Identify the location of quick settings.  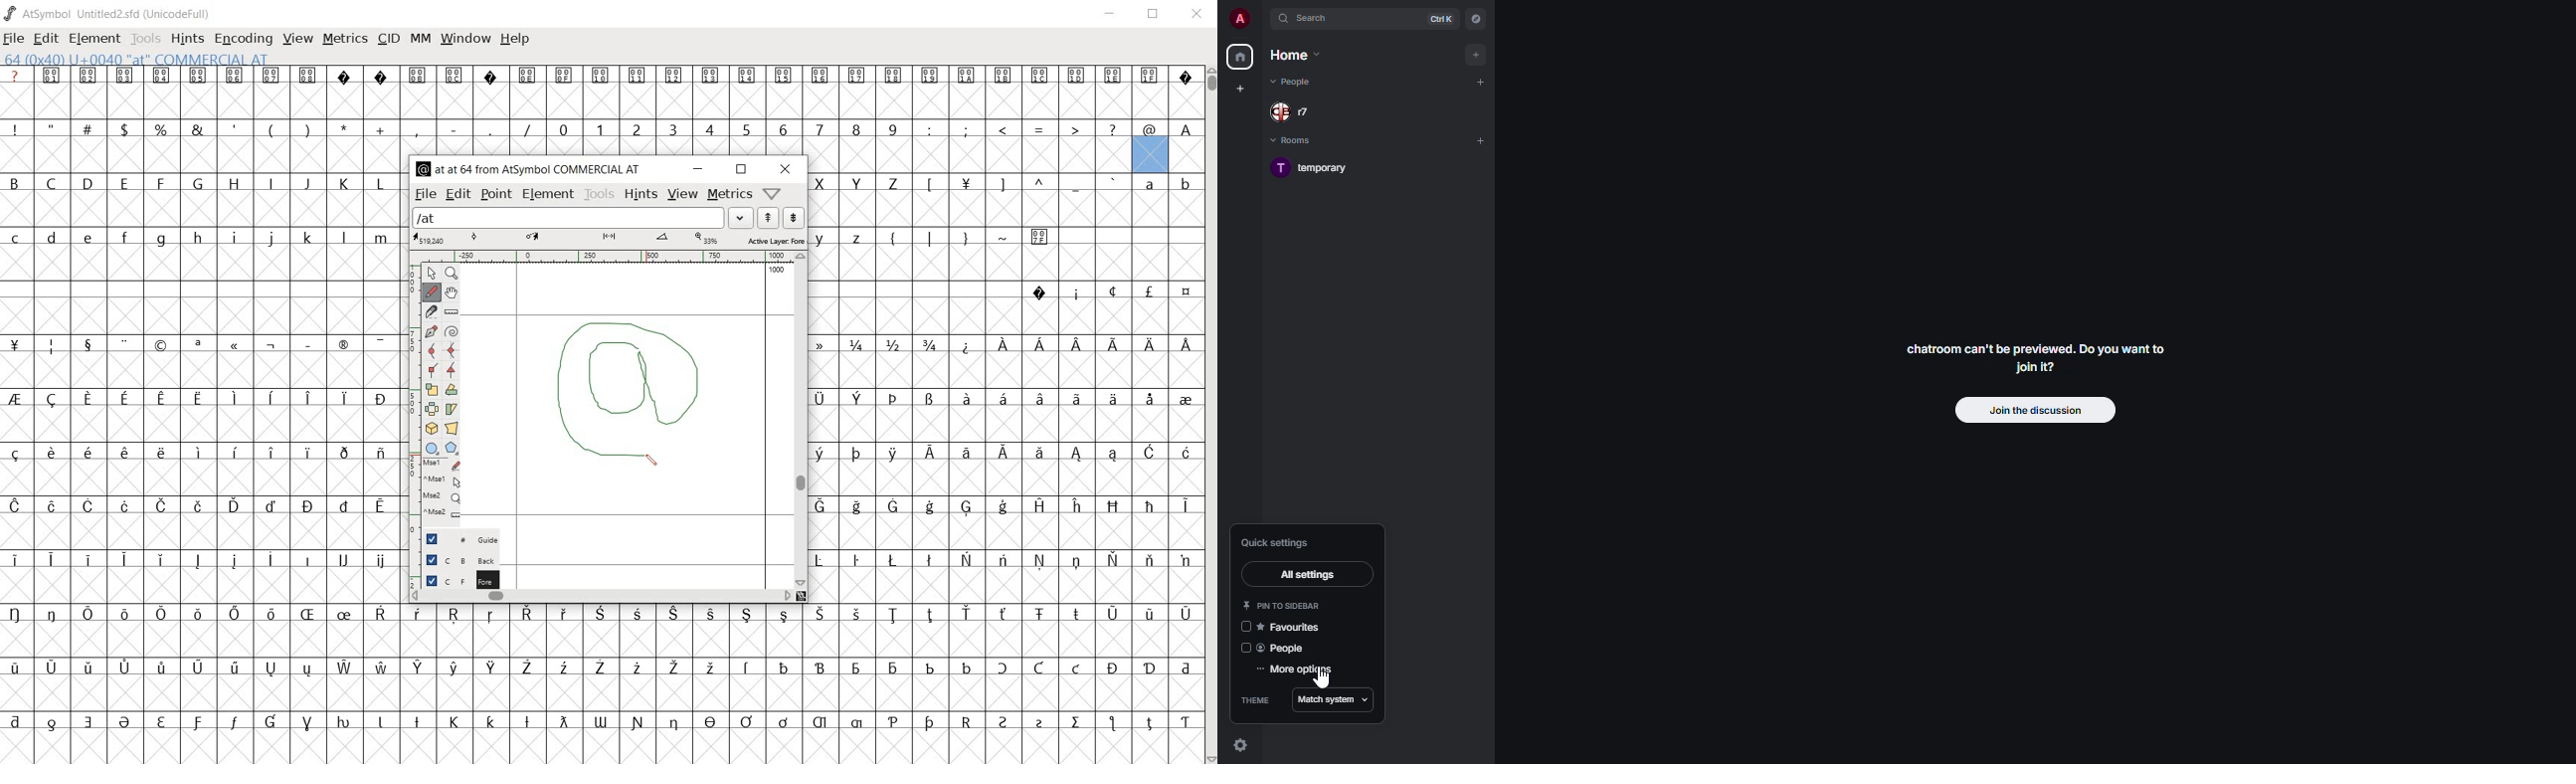
(1281, 542).